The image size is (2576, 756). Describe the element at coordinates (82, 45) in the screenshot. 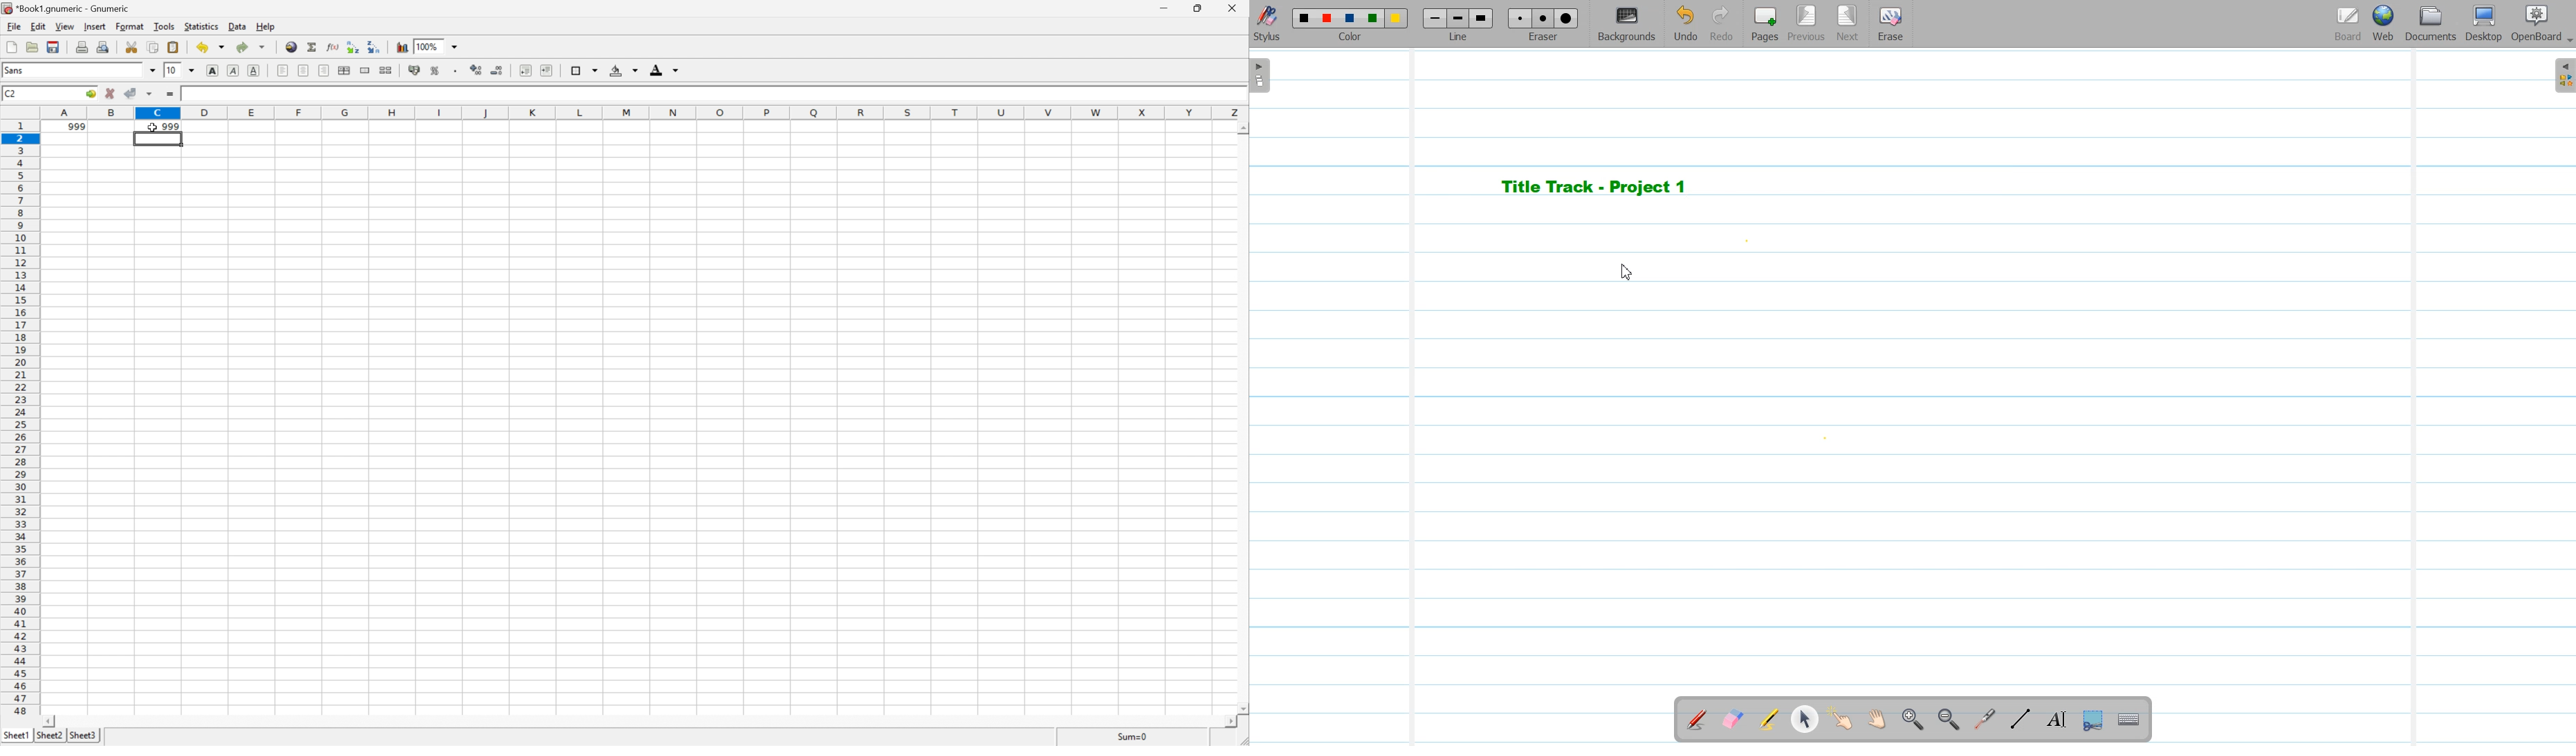

I see `print current file` at that location.